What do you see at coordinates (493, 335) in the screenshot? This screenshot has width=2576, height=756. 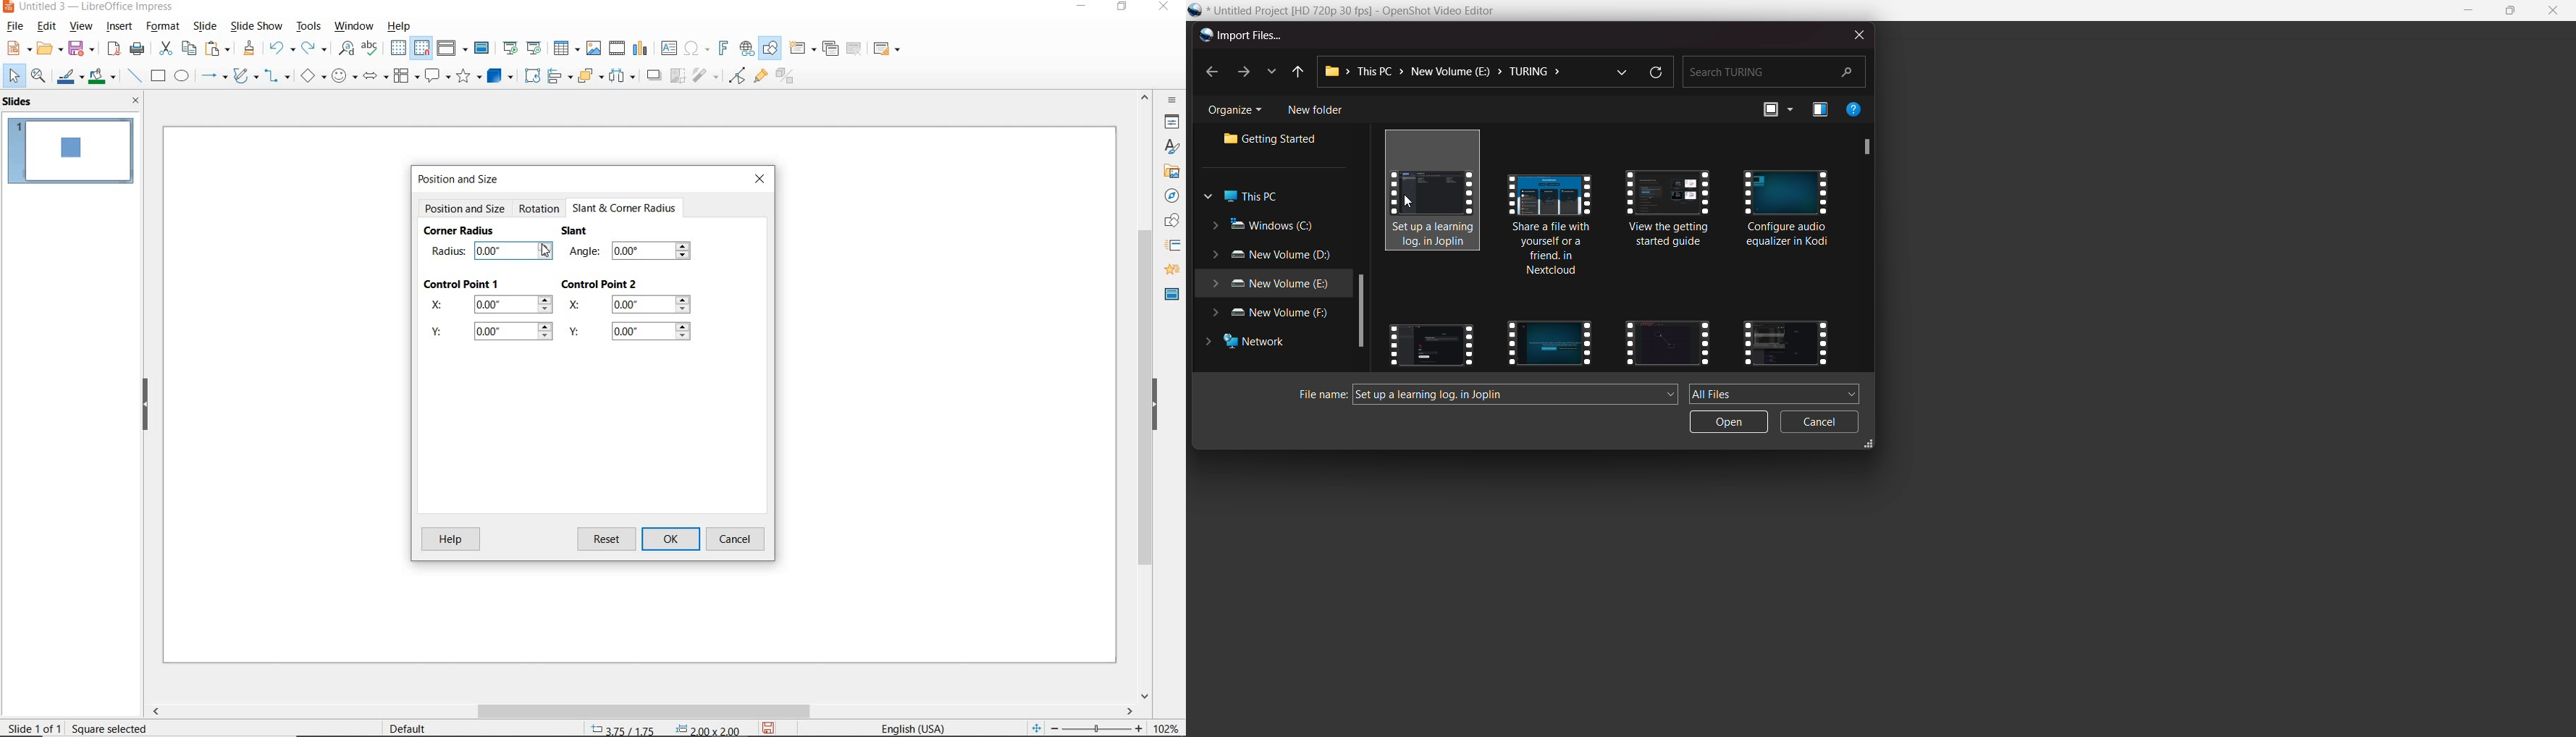 I see `Y` at bounding box center [493, 335].